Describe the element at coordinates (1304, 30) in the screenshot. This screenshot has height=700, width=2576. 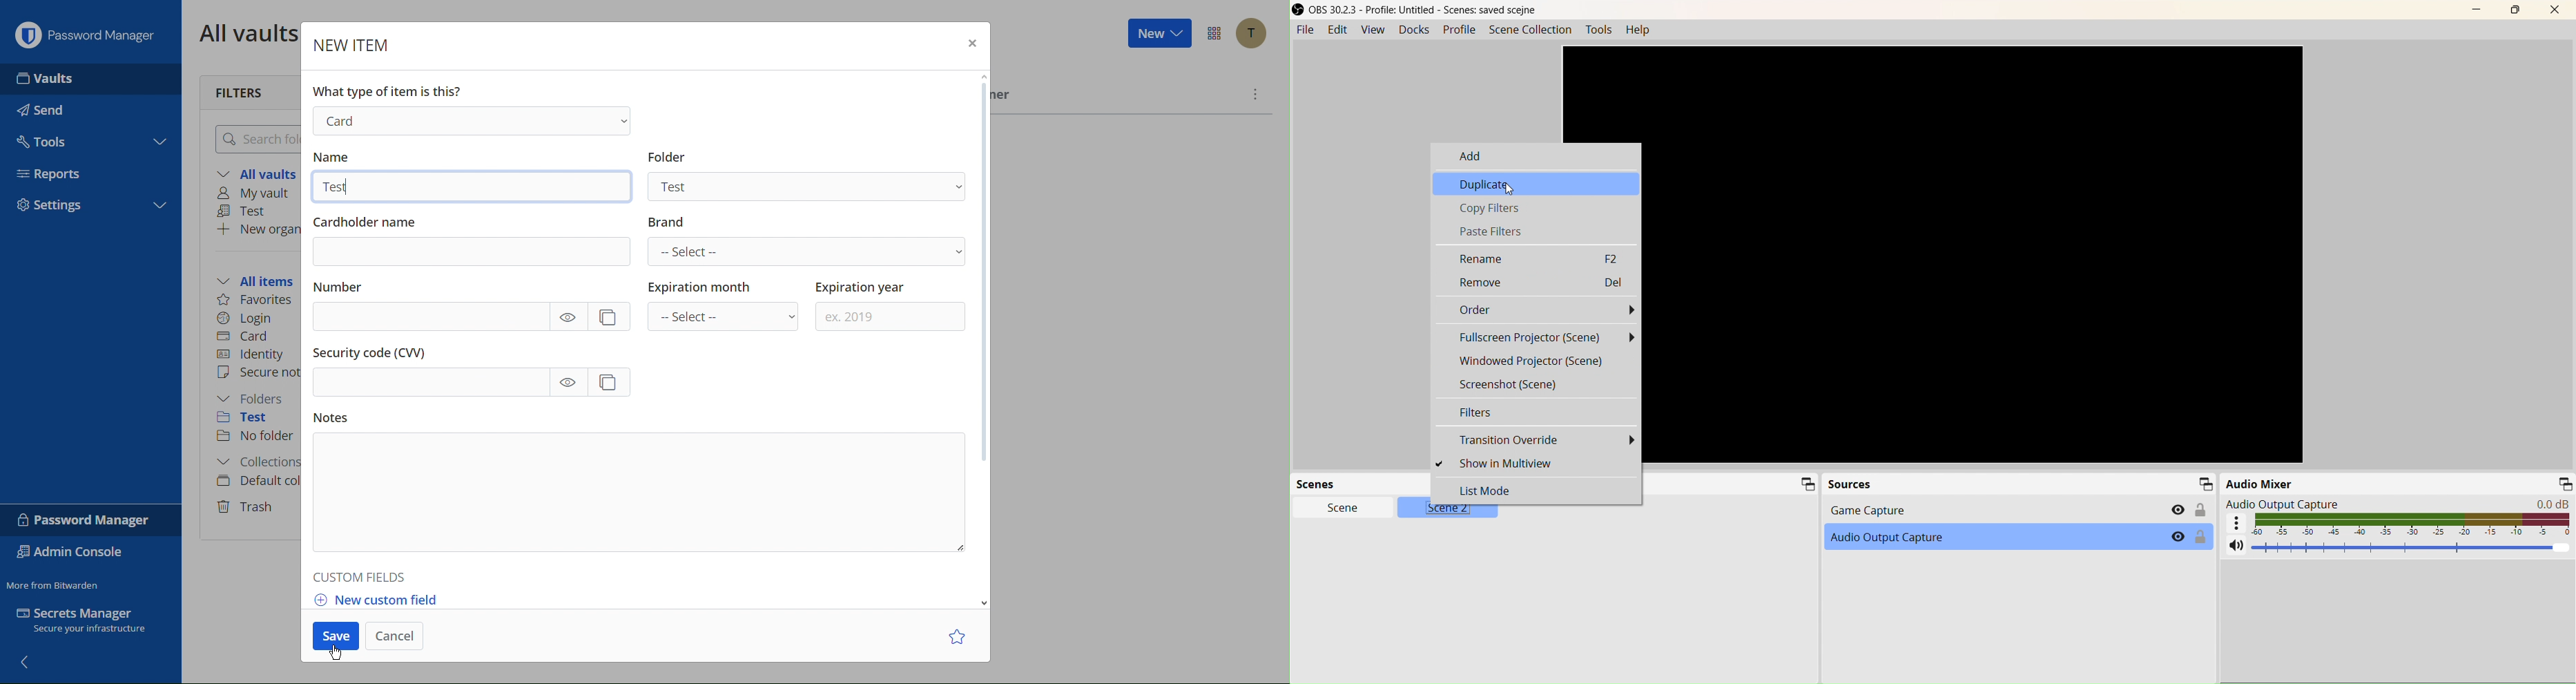
I see `File` at that location.